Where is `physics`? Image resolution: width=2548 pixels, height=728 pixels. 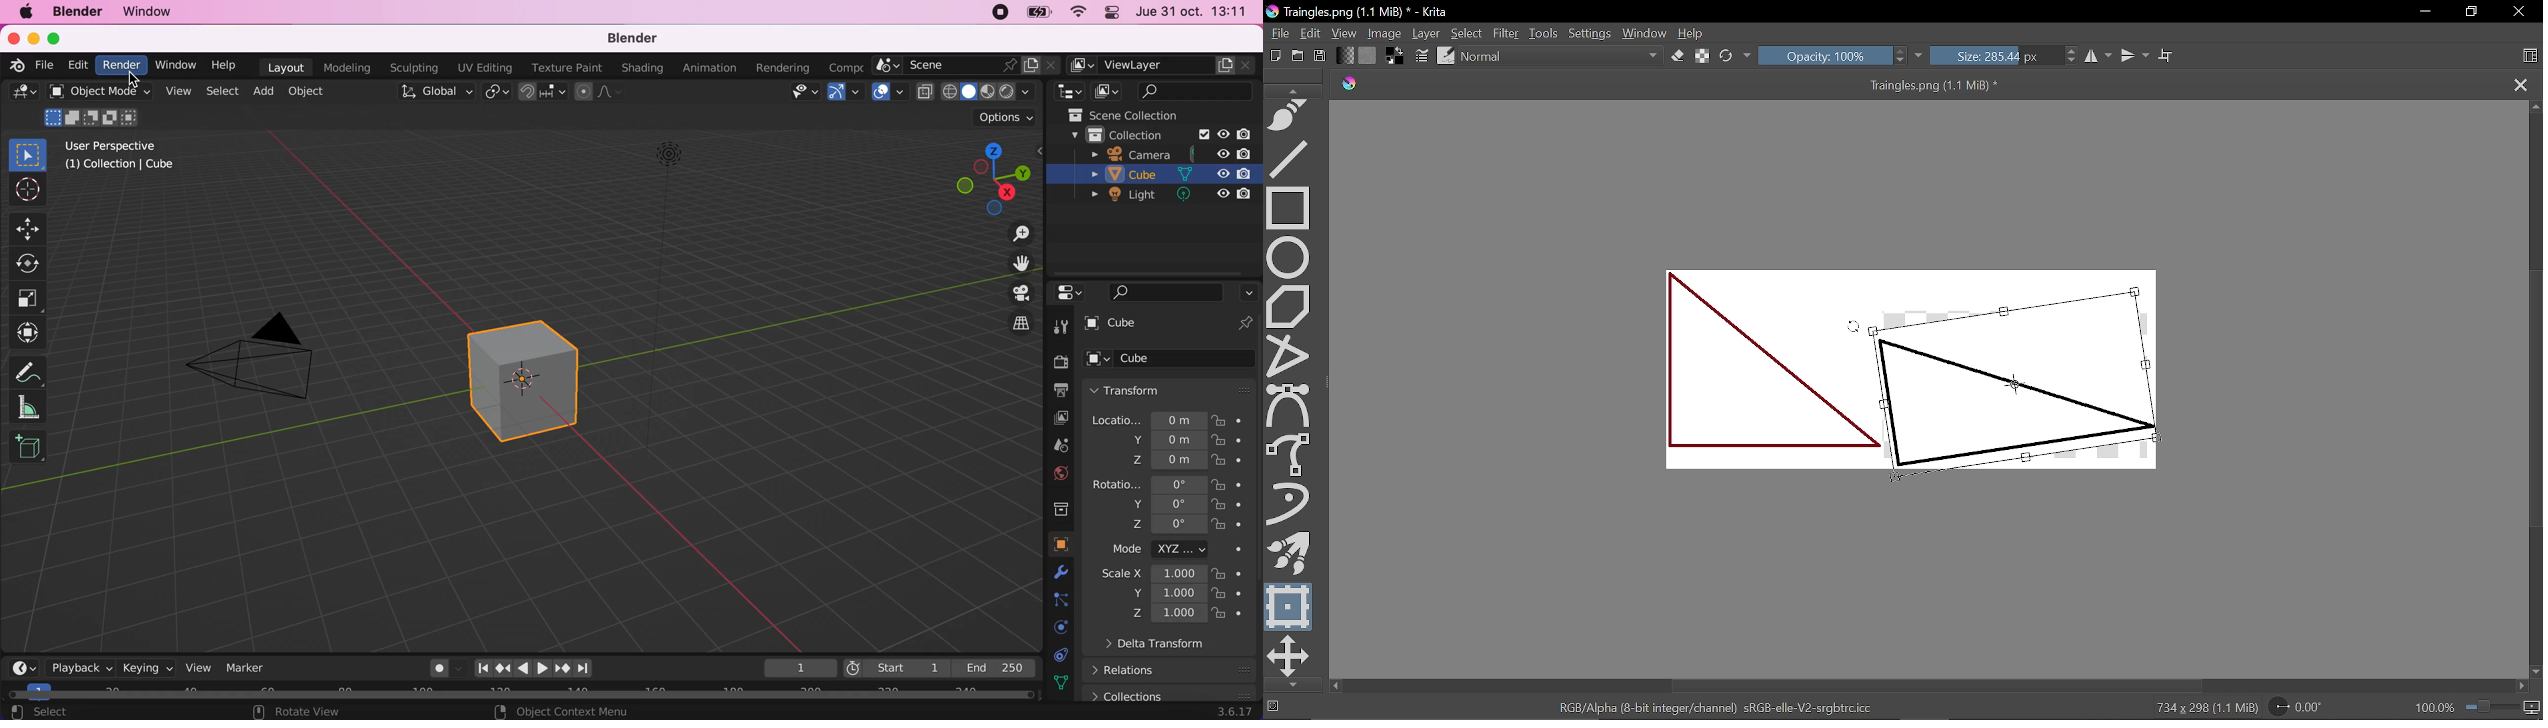
physics is located at coordinates (1066, 575).